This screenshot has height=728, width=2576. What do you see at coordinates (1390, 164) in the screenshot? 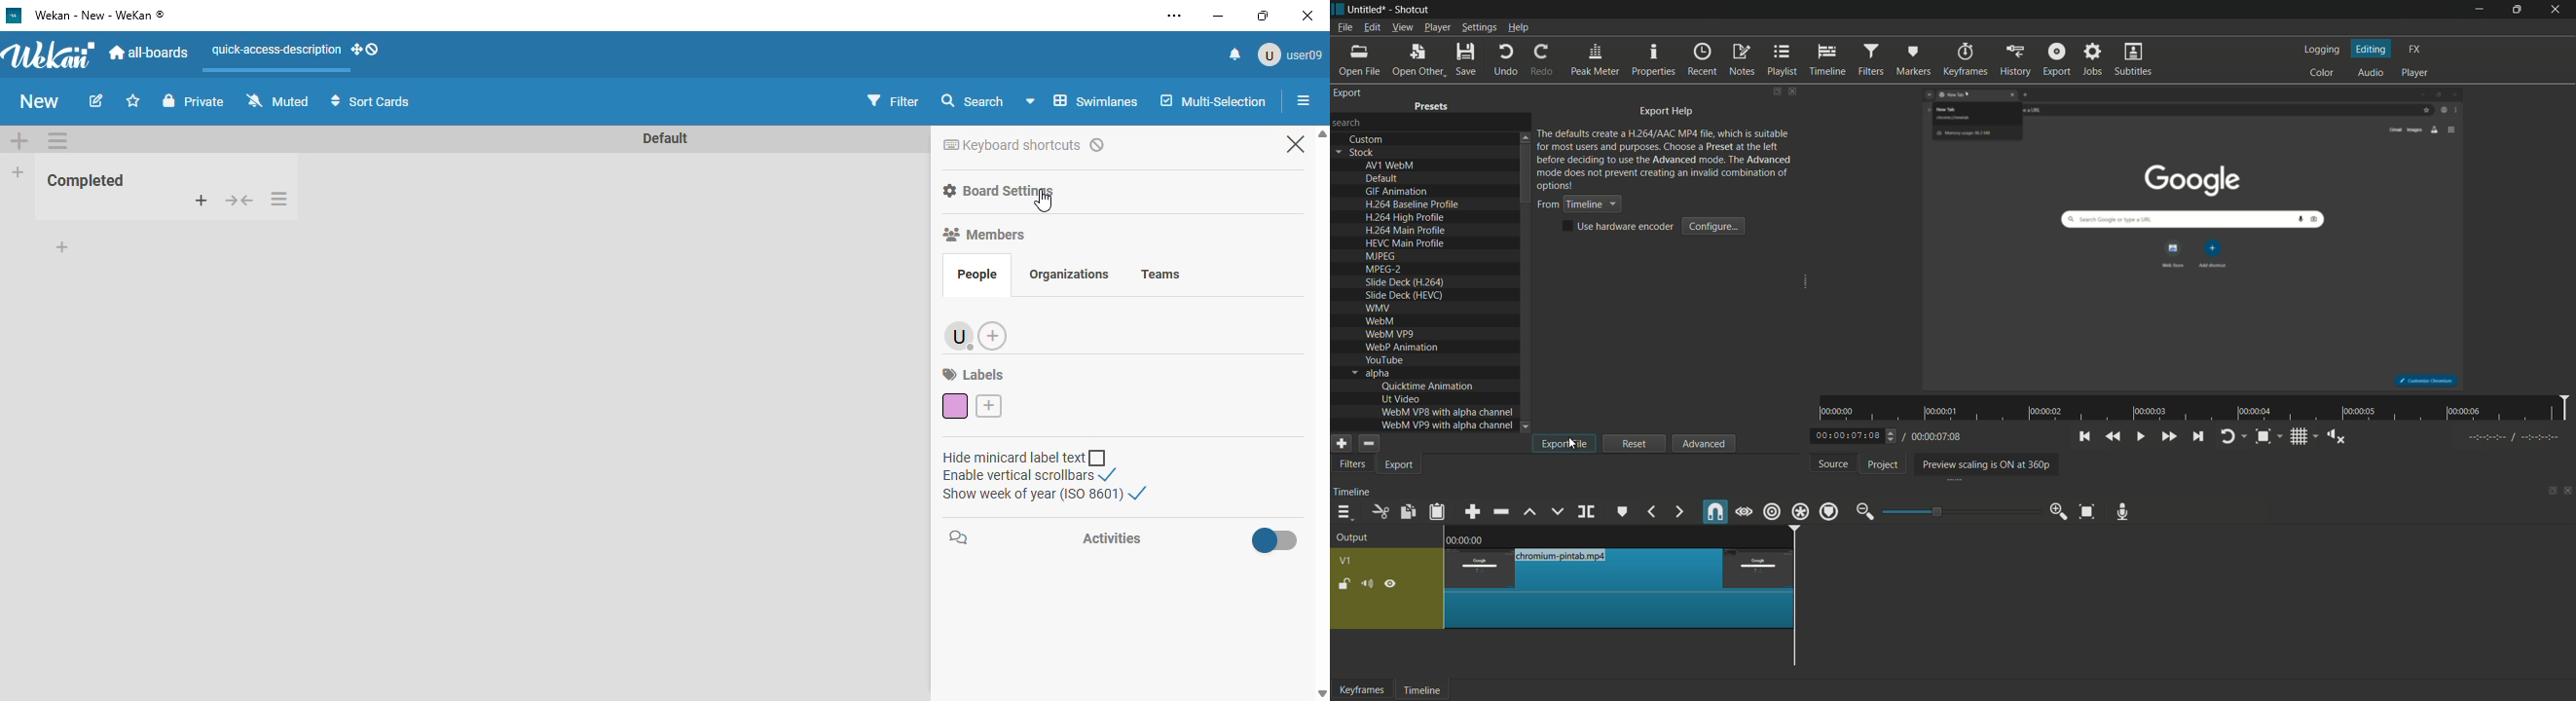
I see `av1 webm` at bounding box center [1390, 164].